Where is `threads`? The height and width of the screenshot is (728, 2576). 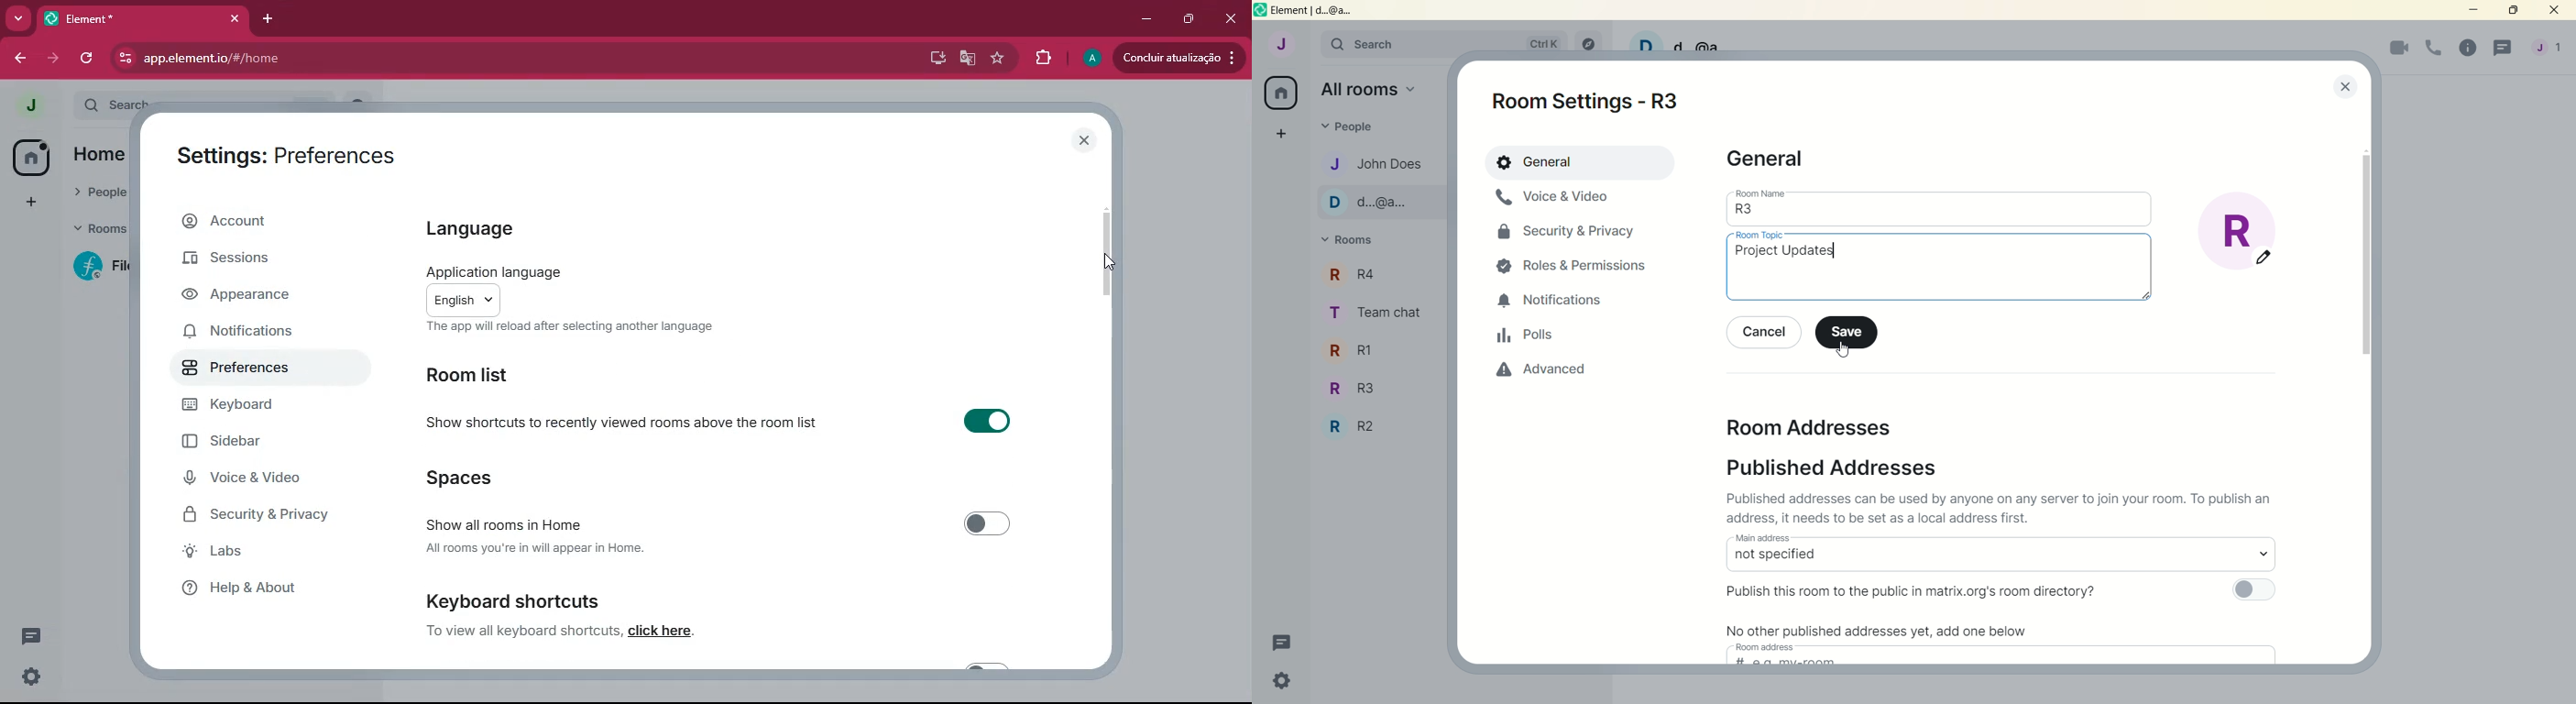 threads is located at coordinates (2504, 50).